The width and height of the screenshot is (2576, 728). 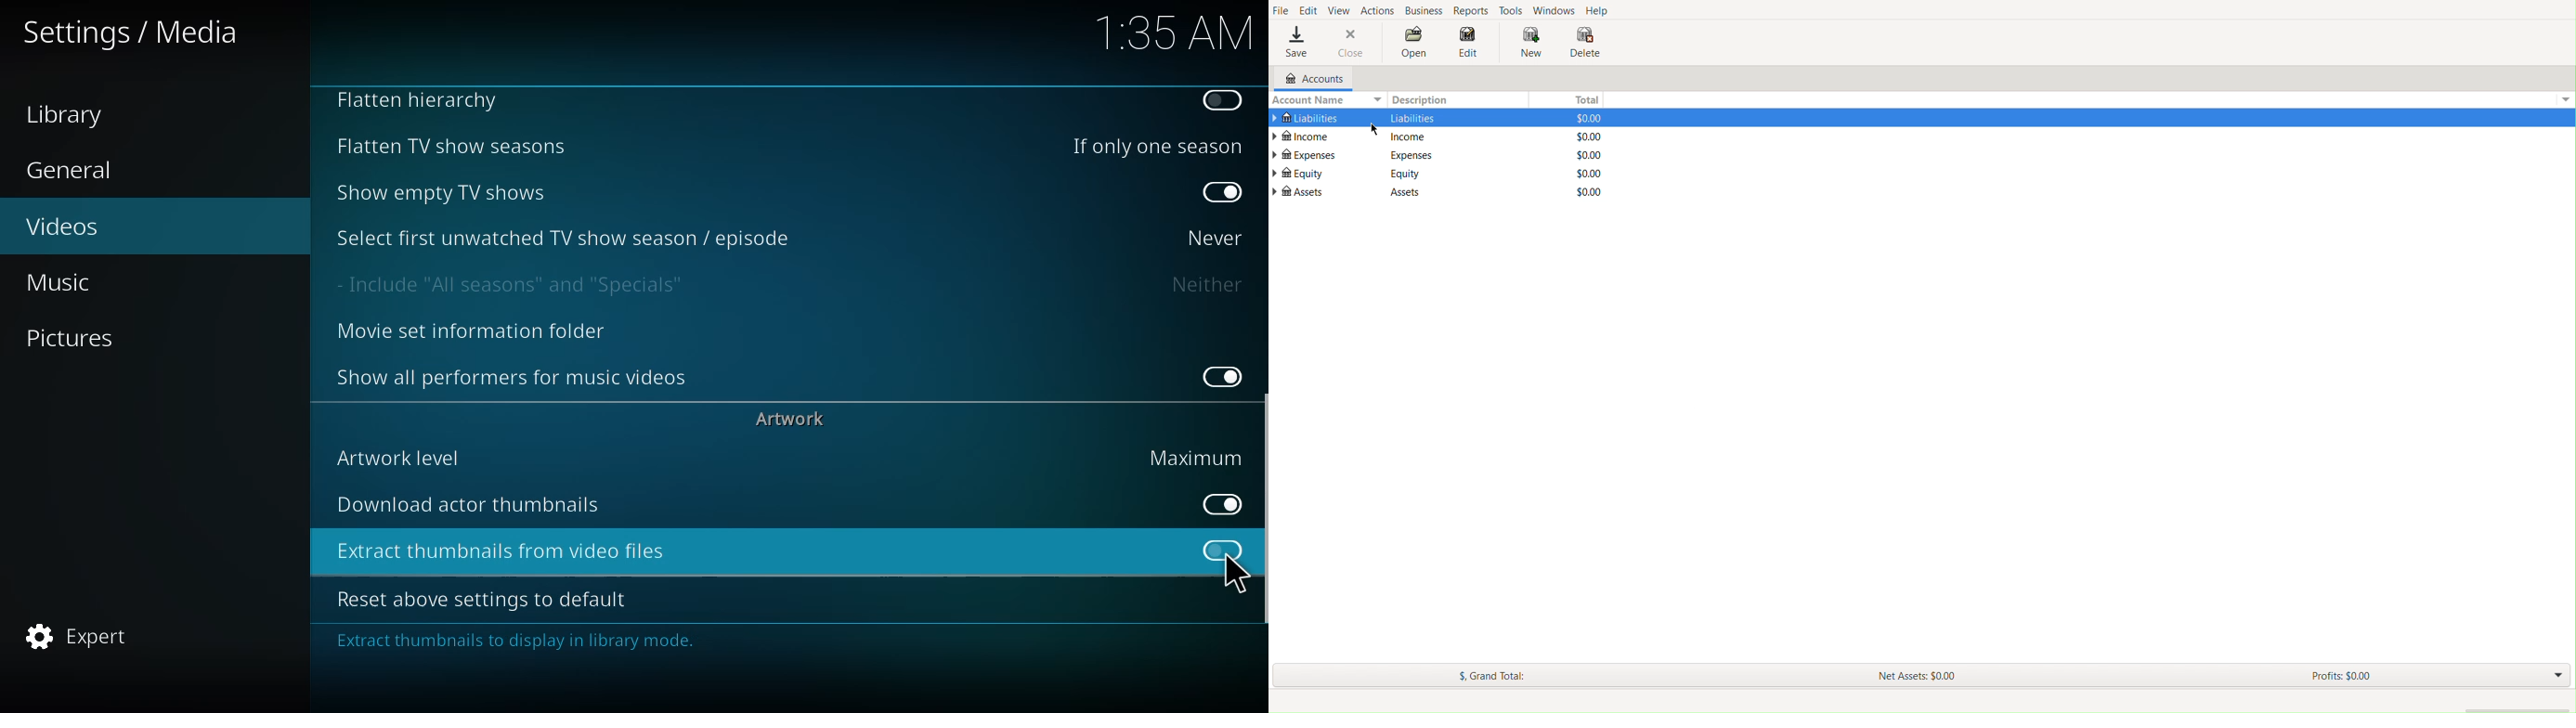 What do you see at coordinates (1424, 11) in the screenshot?
I see `Business` at bounding box center [1424, 11].